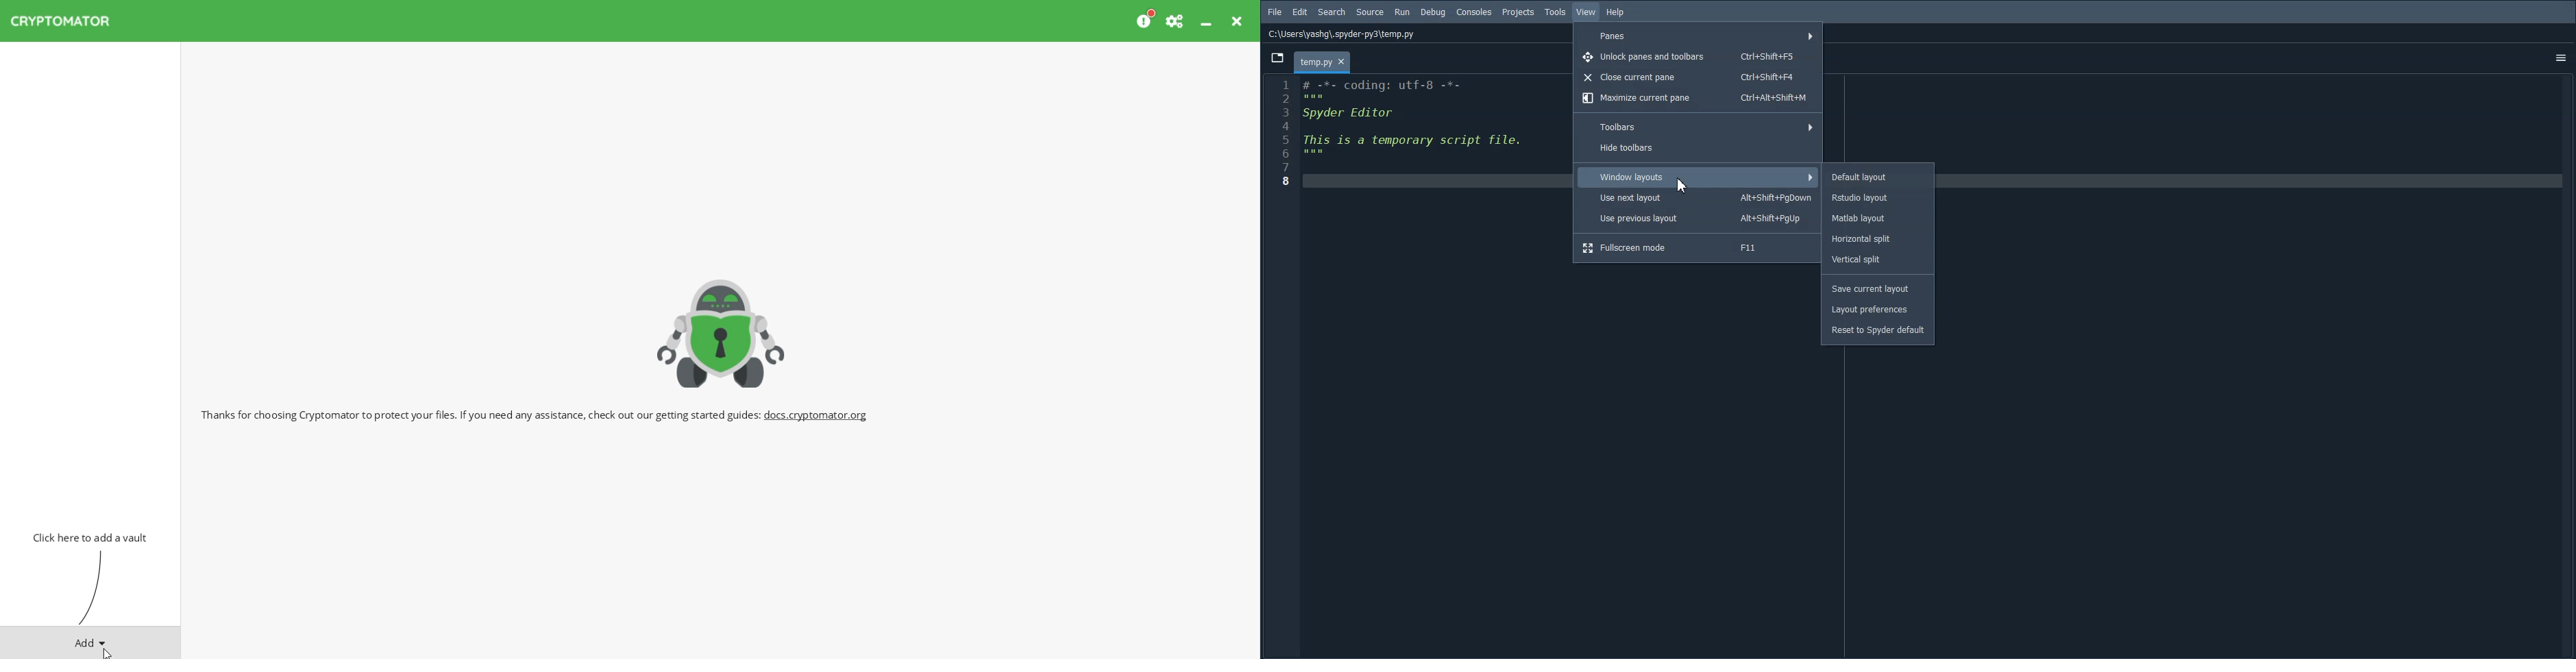 The image size is (2576, 672). I want to click on Tools, so click(1555, 12).